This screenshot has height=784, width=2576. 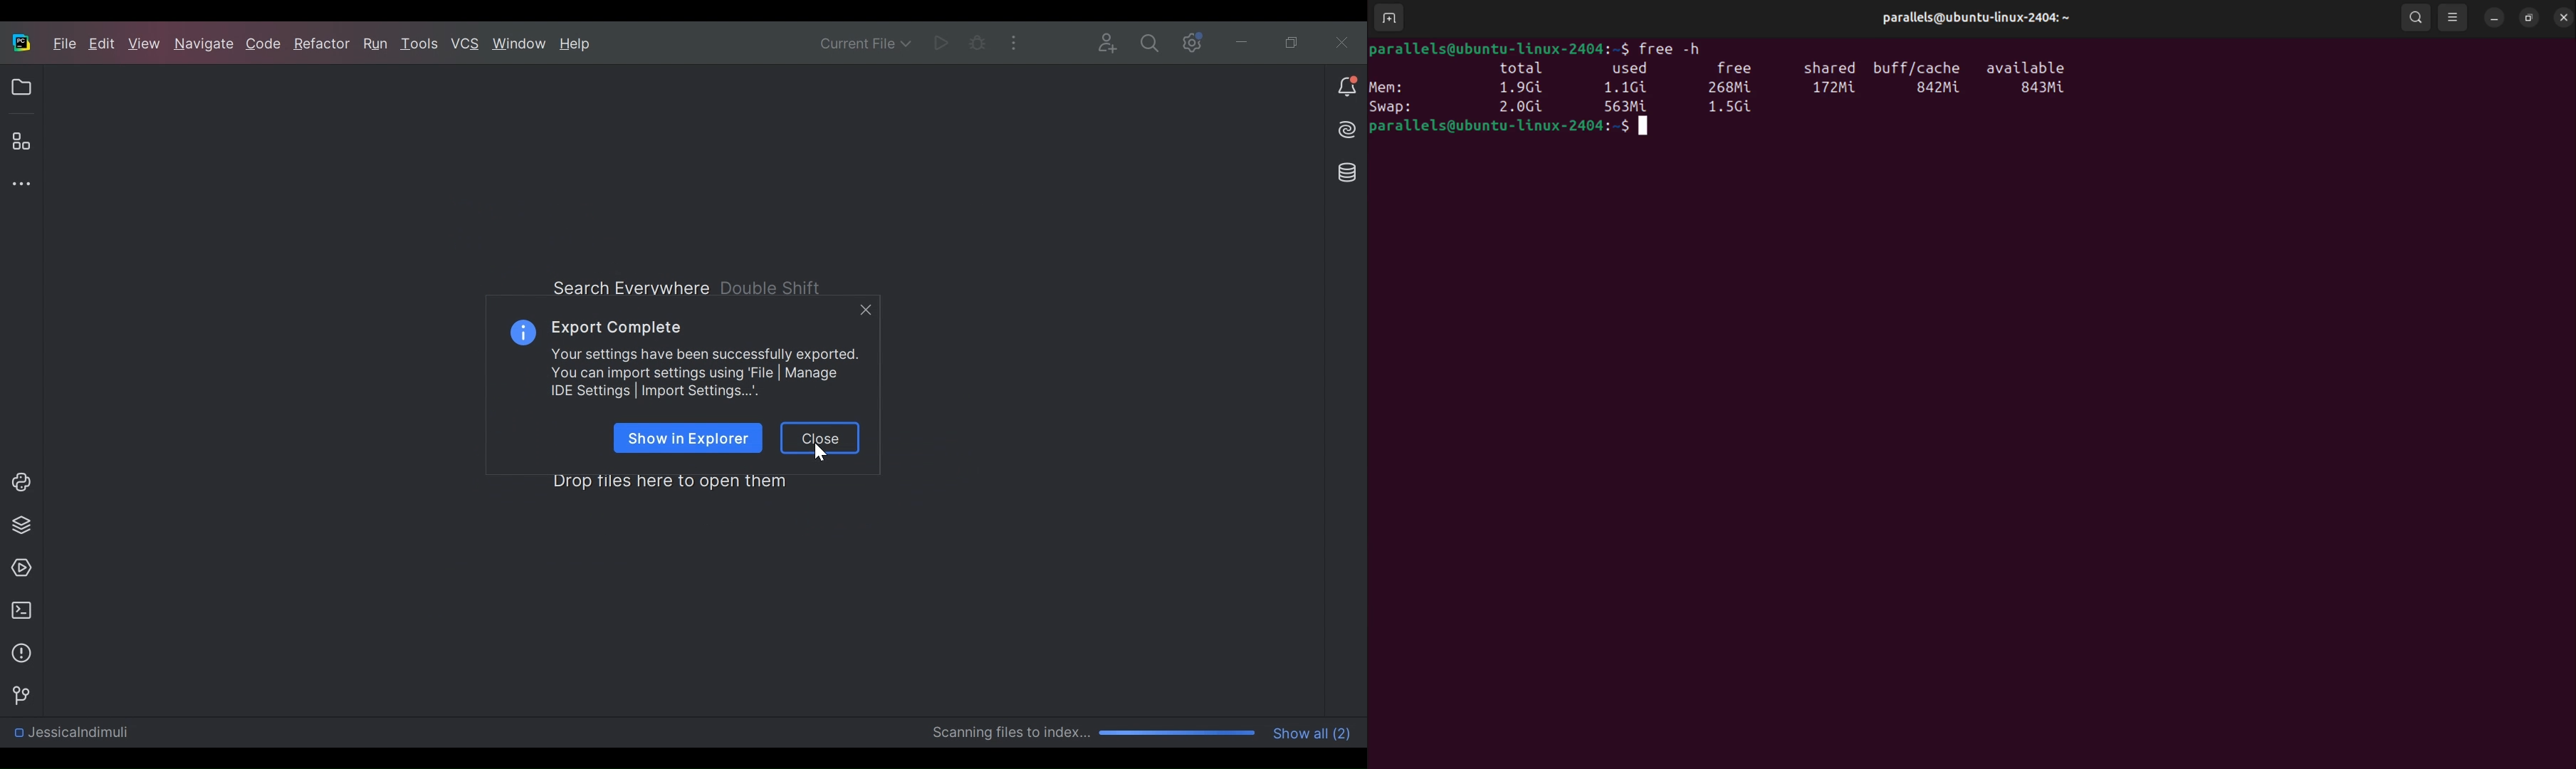 I want to click on 843Mi, so click(x=2045, y=88).